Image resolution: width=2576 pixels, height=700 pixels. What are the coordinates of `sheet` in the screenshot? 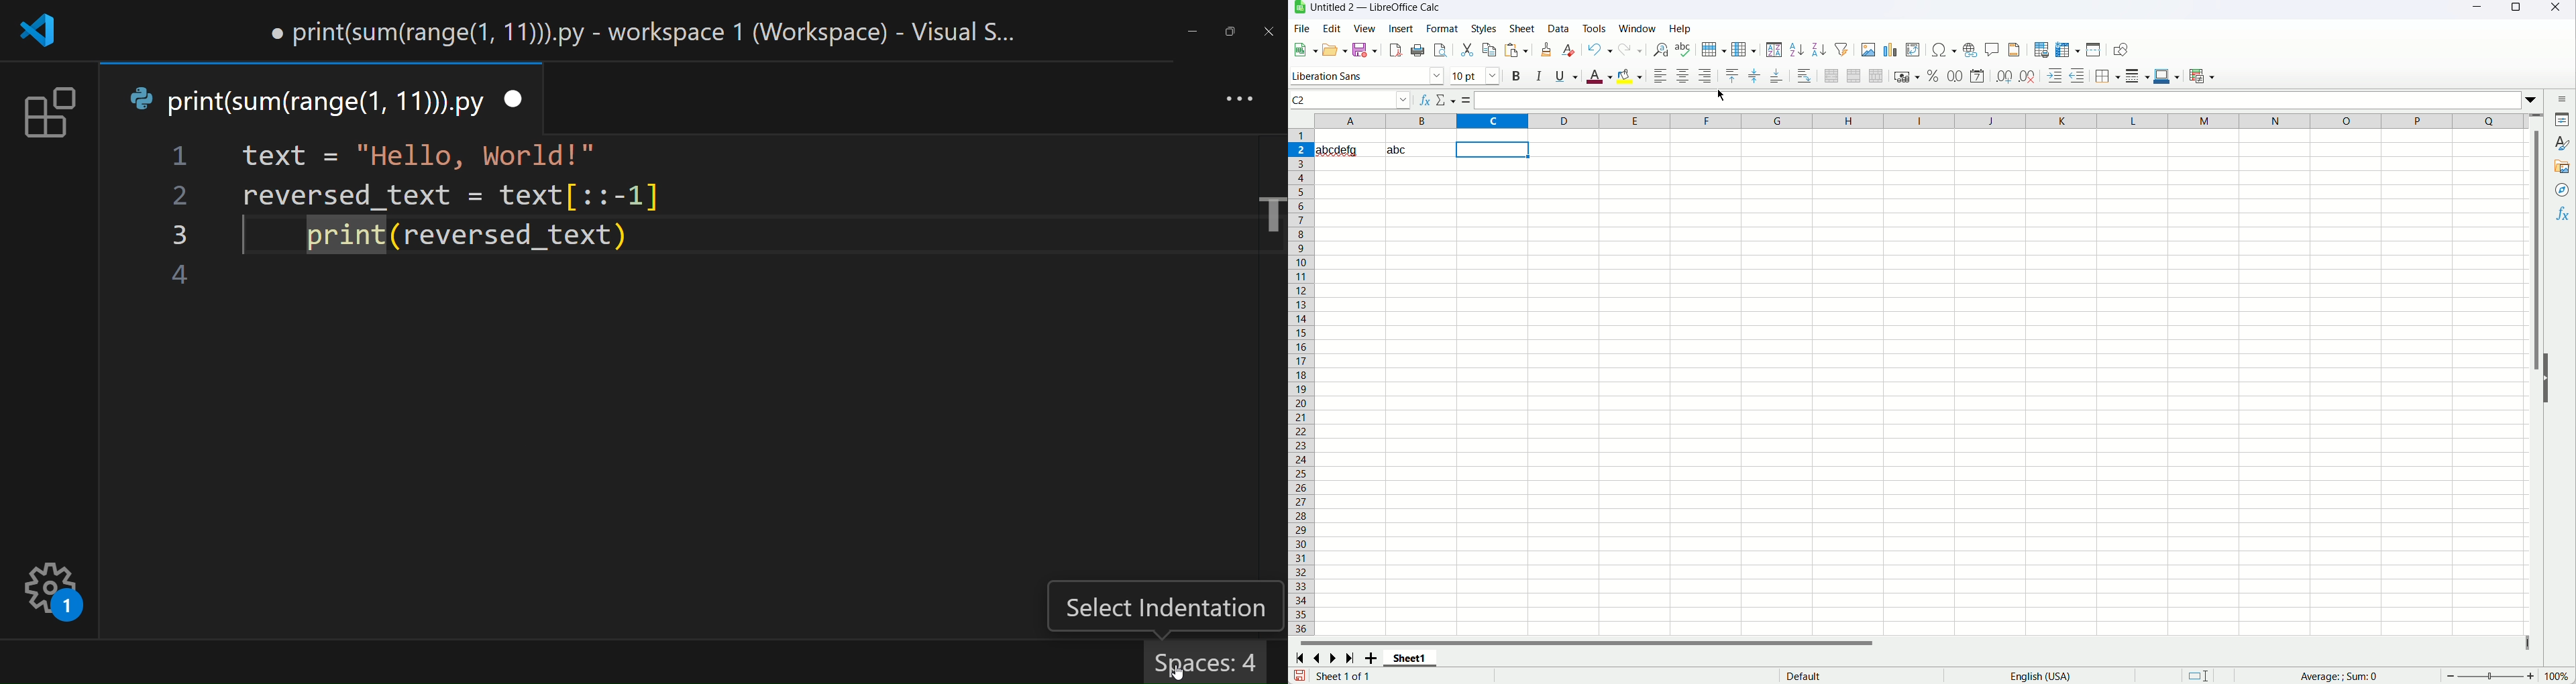 It's located at (1524, 28).